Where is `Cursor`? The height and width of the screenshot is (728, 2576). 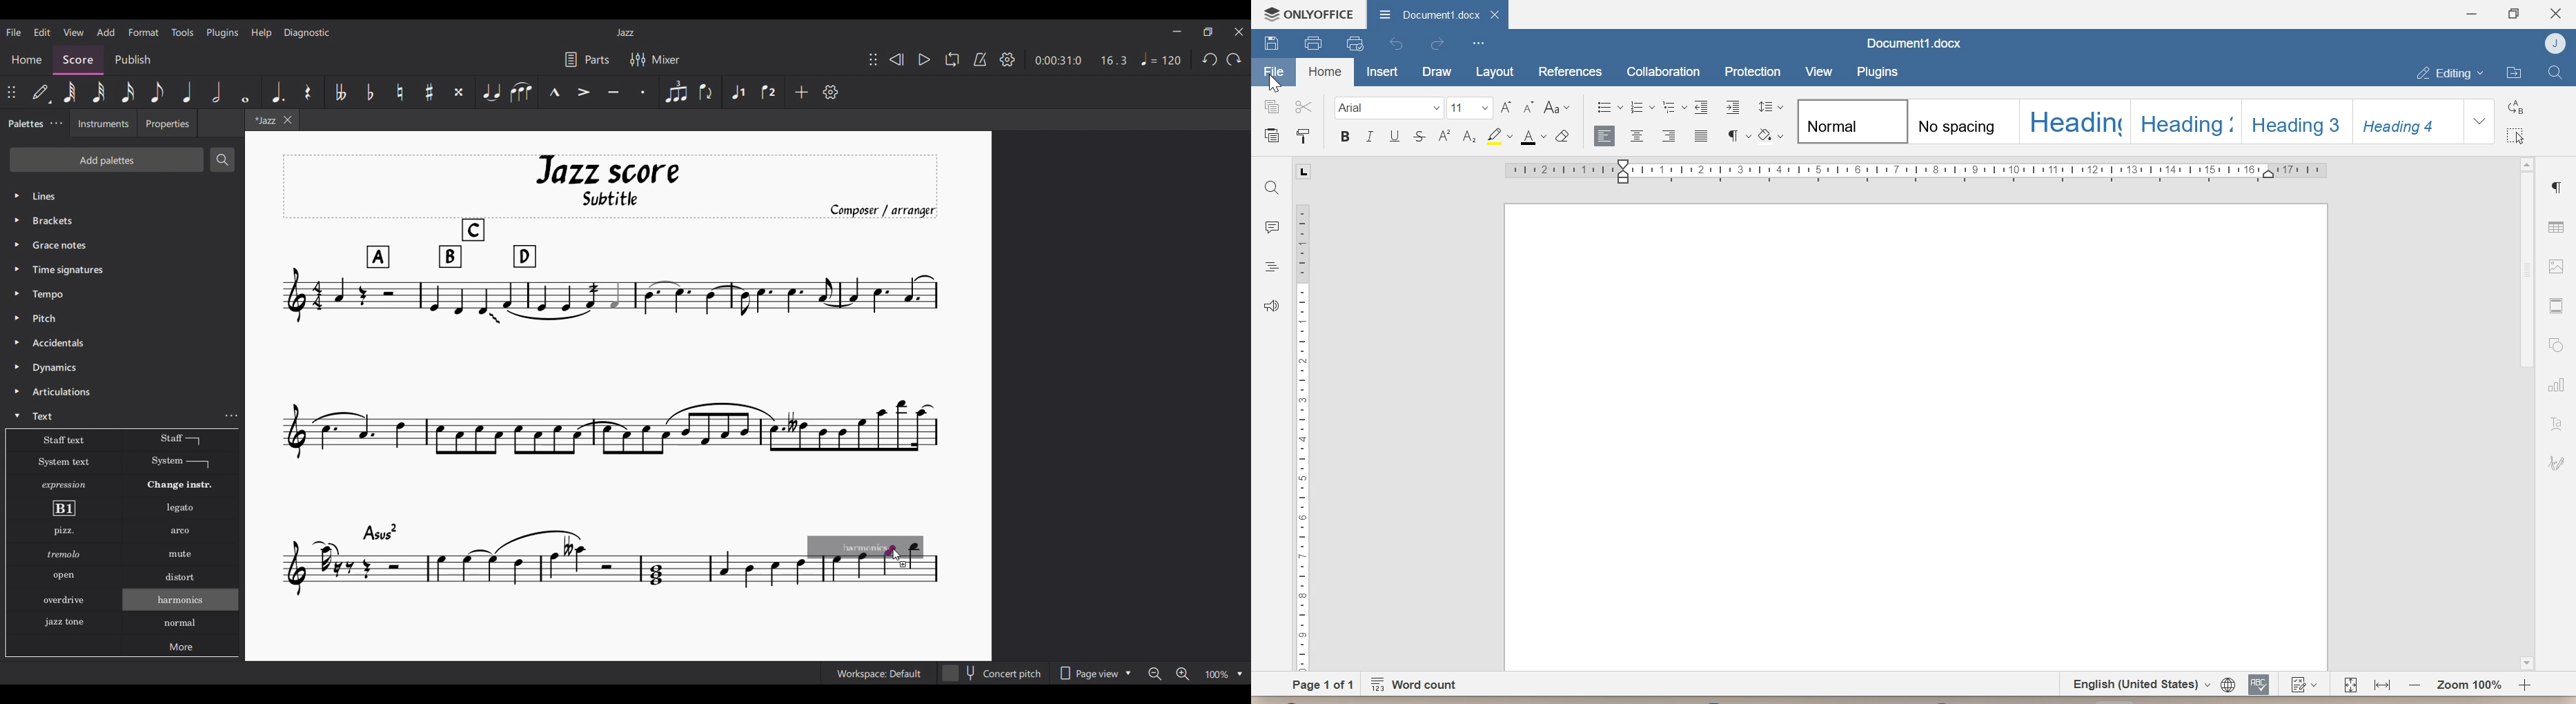 Cursor is located at coordinates (898, 555).